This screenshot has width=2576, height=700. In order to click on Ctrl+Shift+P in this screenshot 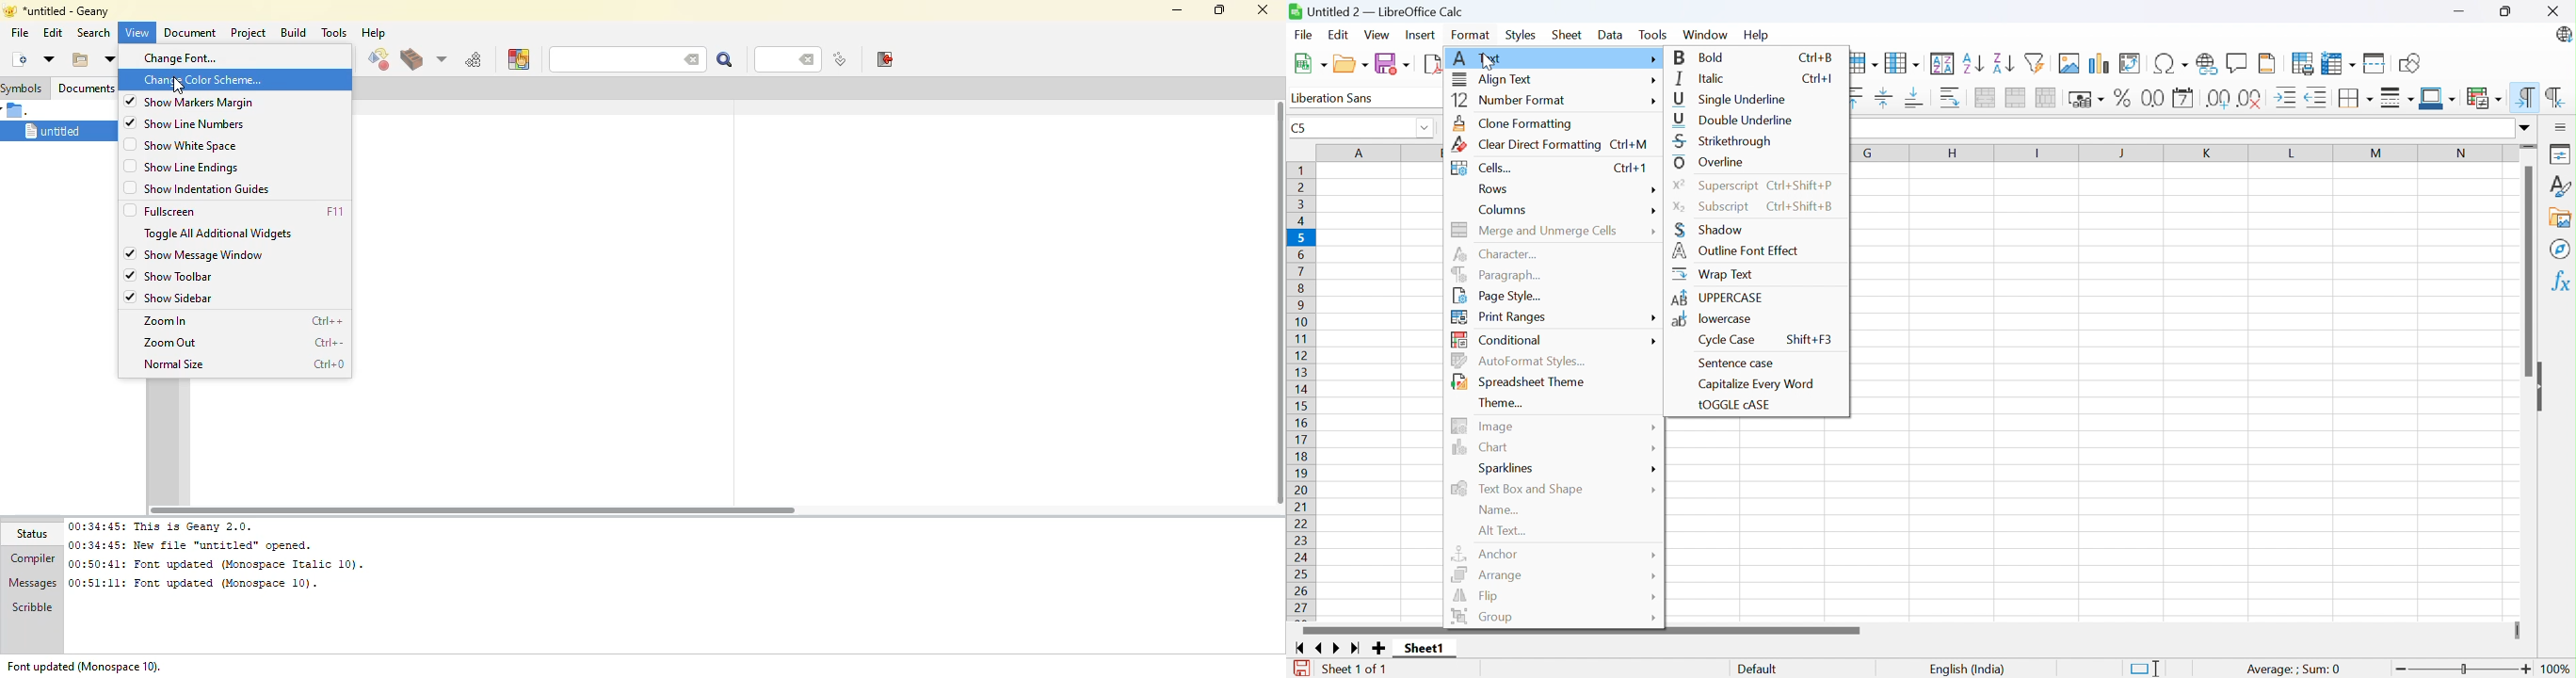, I will do `click(1803, 186)`.